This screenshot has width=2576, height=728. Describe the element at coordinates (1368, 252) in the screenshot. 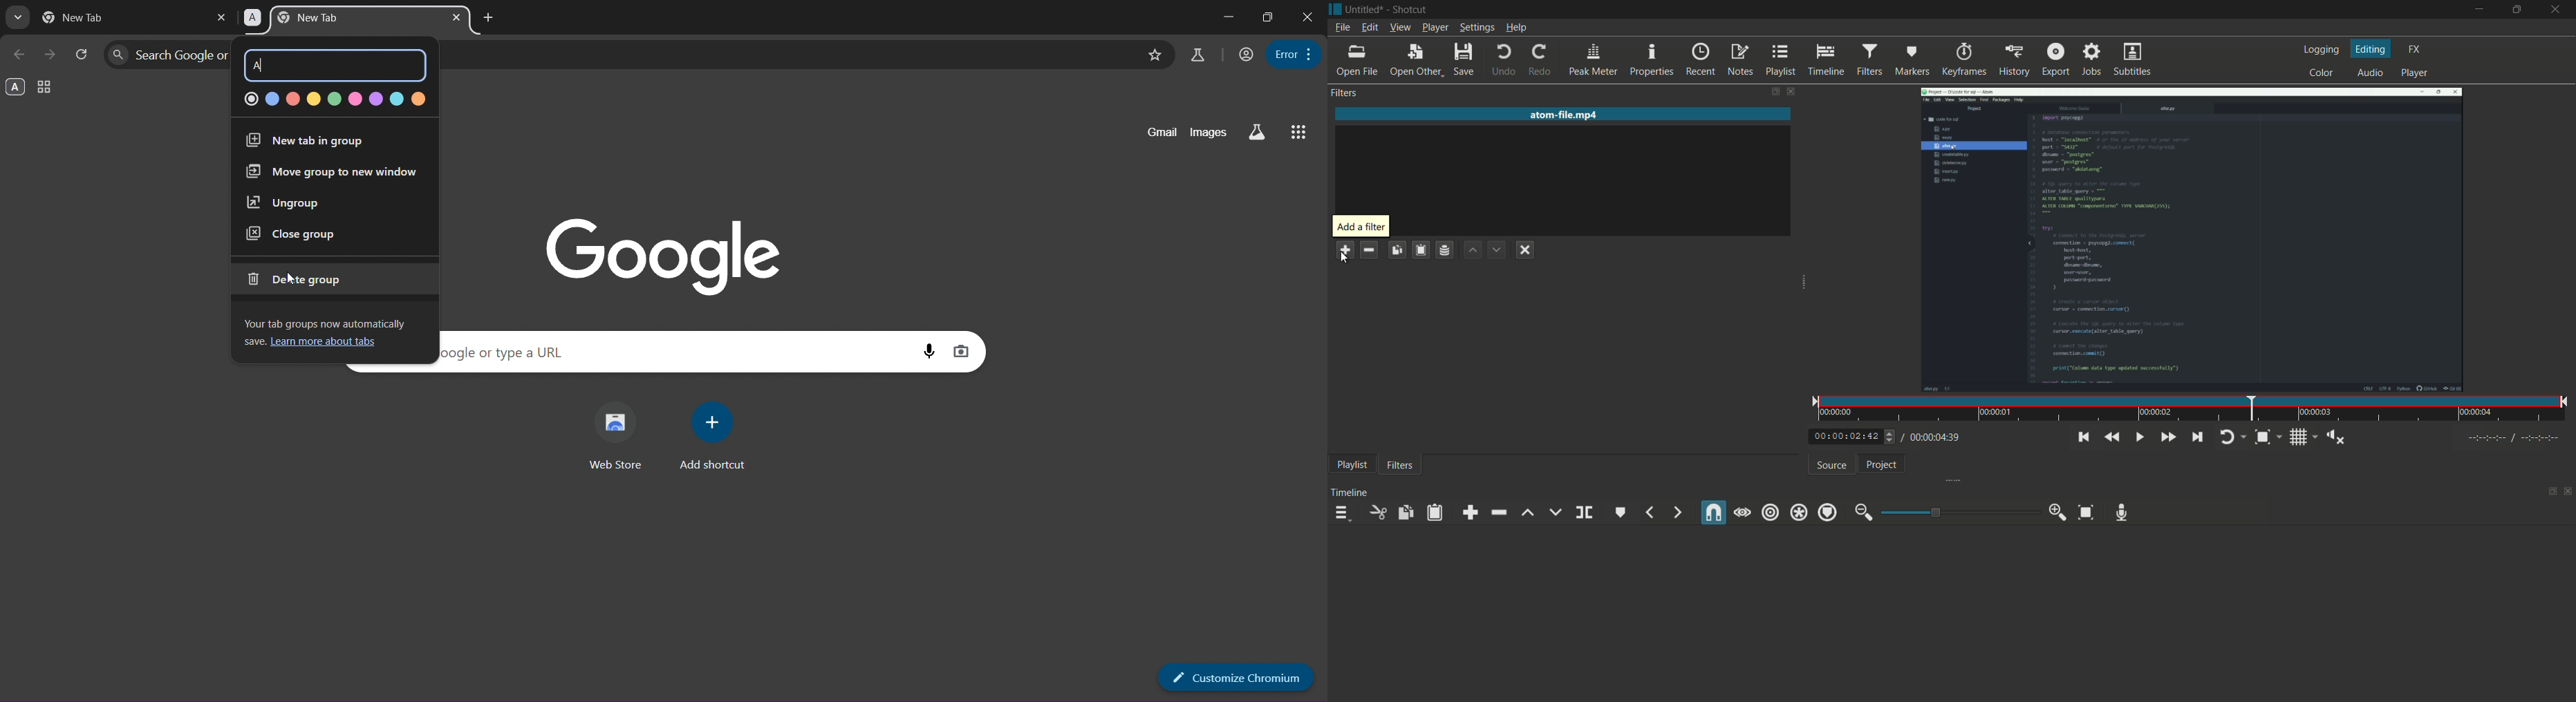

I see `remove a filter` at that location.